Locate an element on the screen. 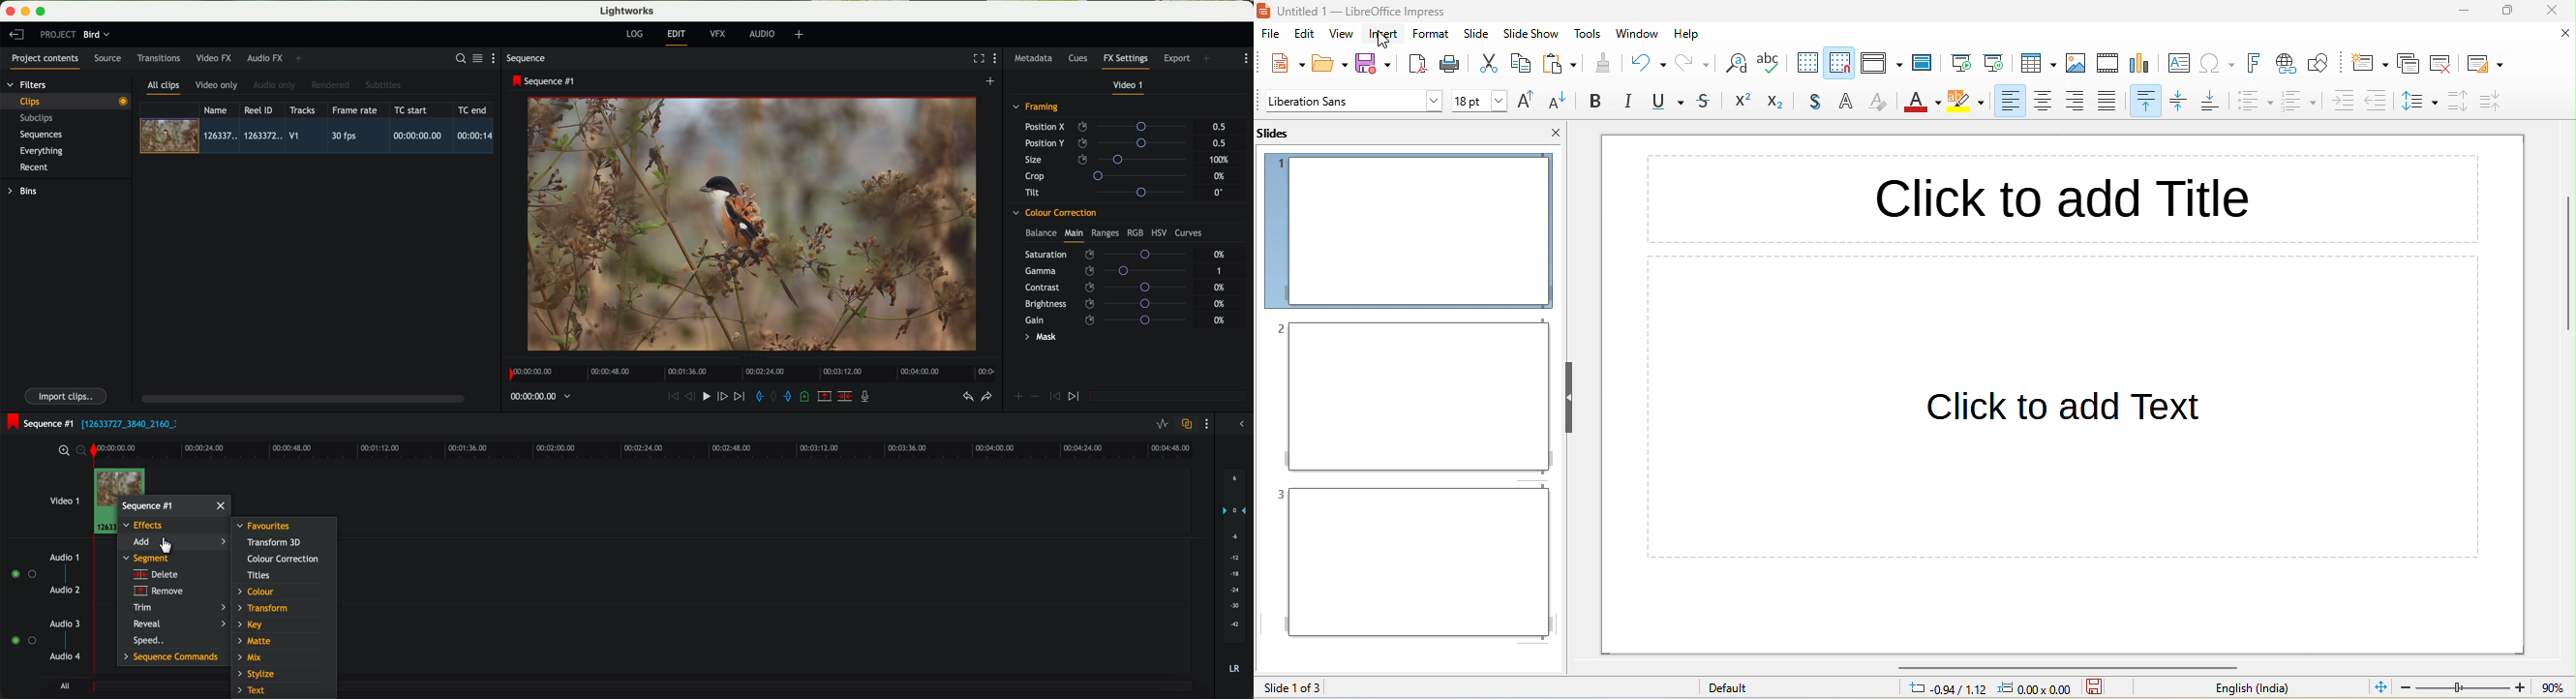 Image resolution: width=2576 pixels, height=700 pixels. delete slide is located at coordinates (2443, 62).